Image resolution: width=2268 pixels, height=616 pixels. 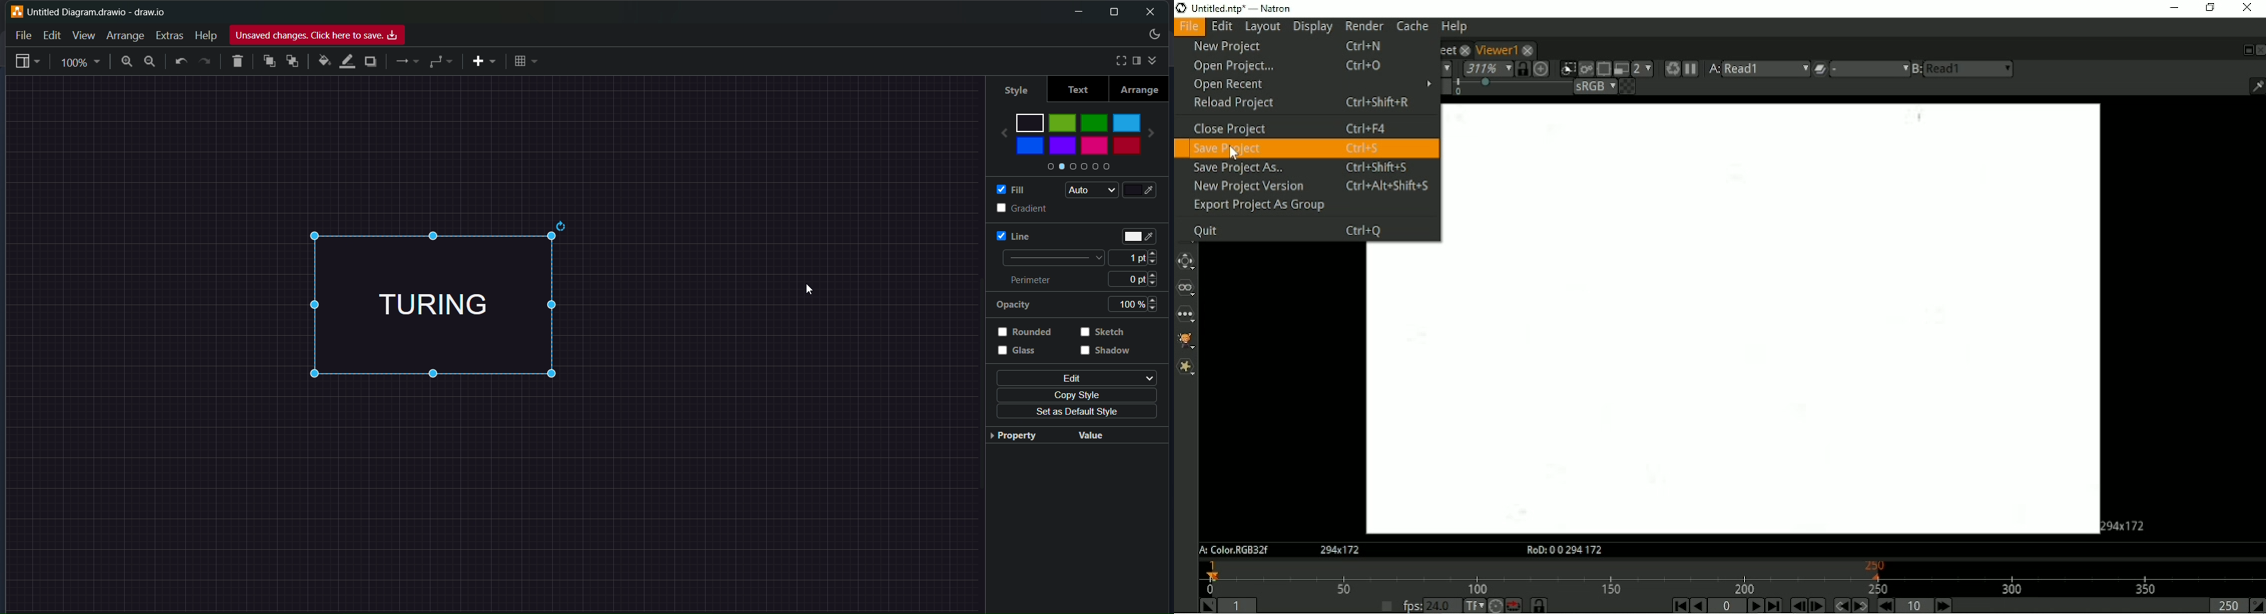 I want to click on shadow, so click(x=1108, y=355).